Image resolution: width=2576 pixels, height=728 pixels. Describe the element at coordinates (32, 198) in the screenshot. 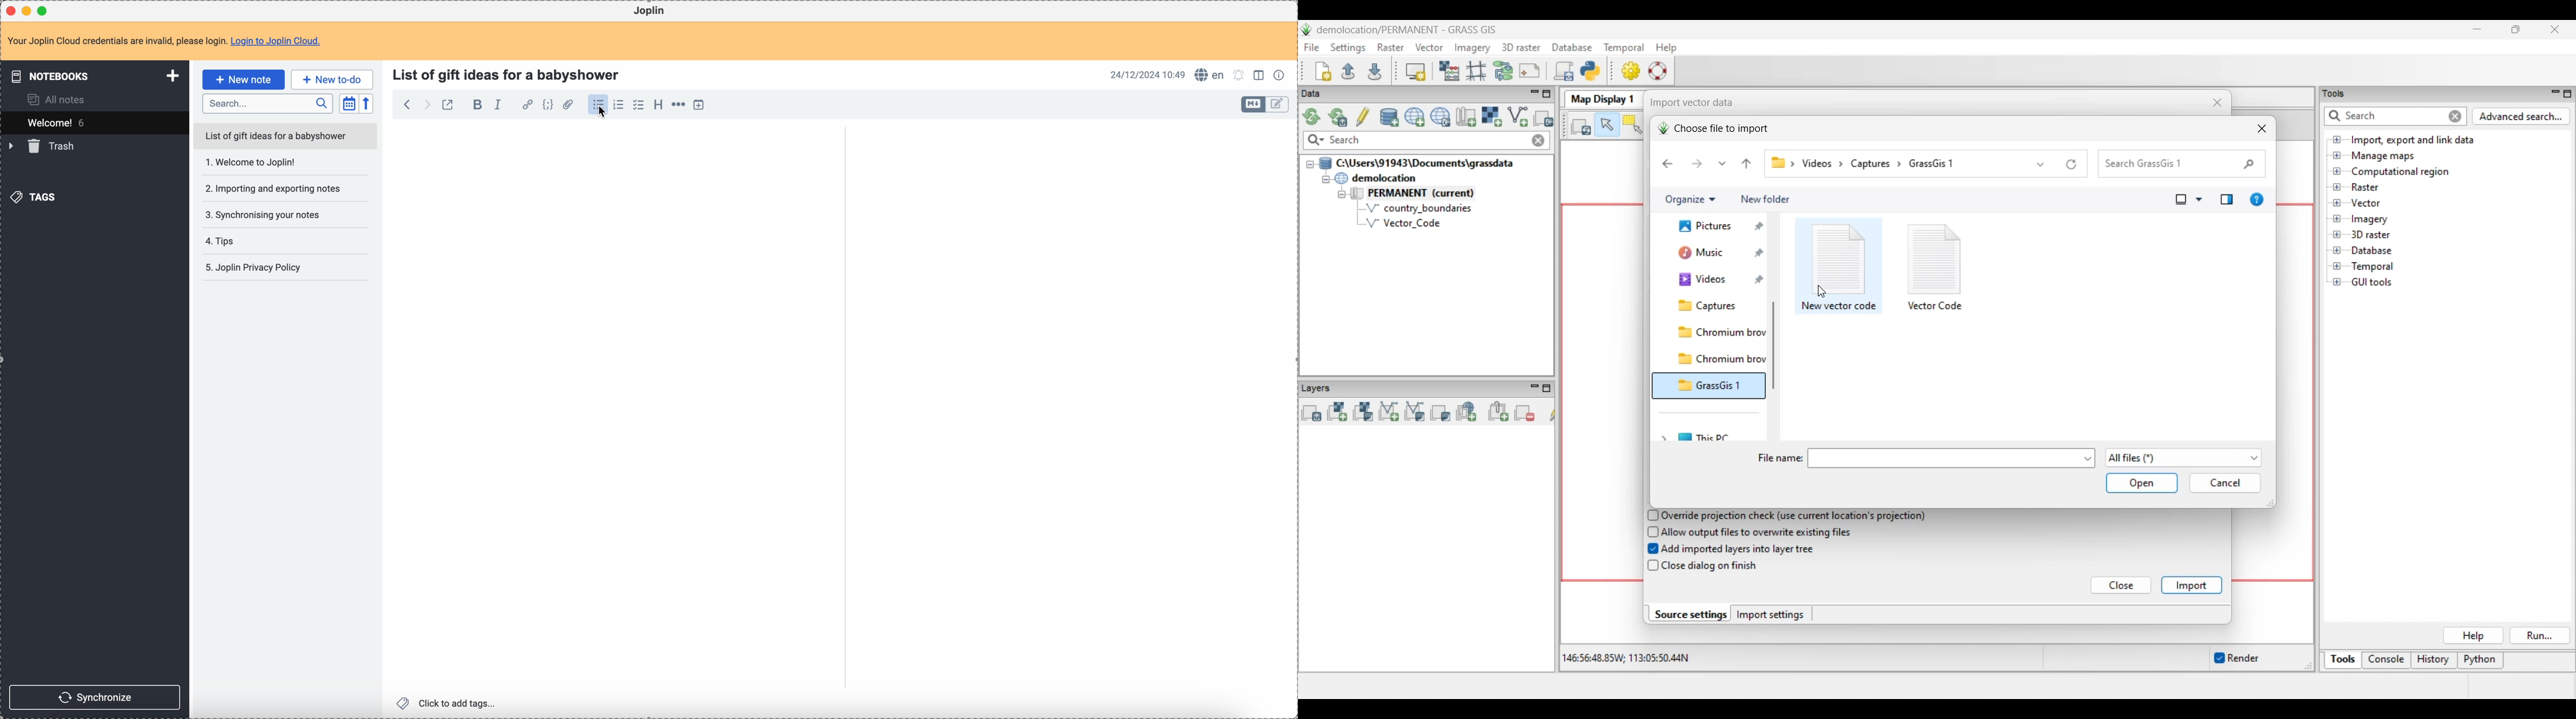

I see `tags` at that location.